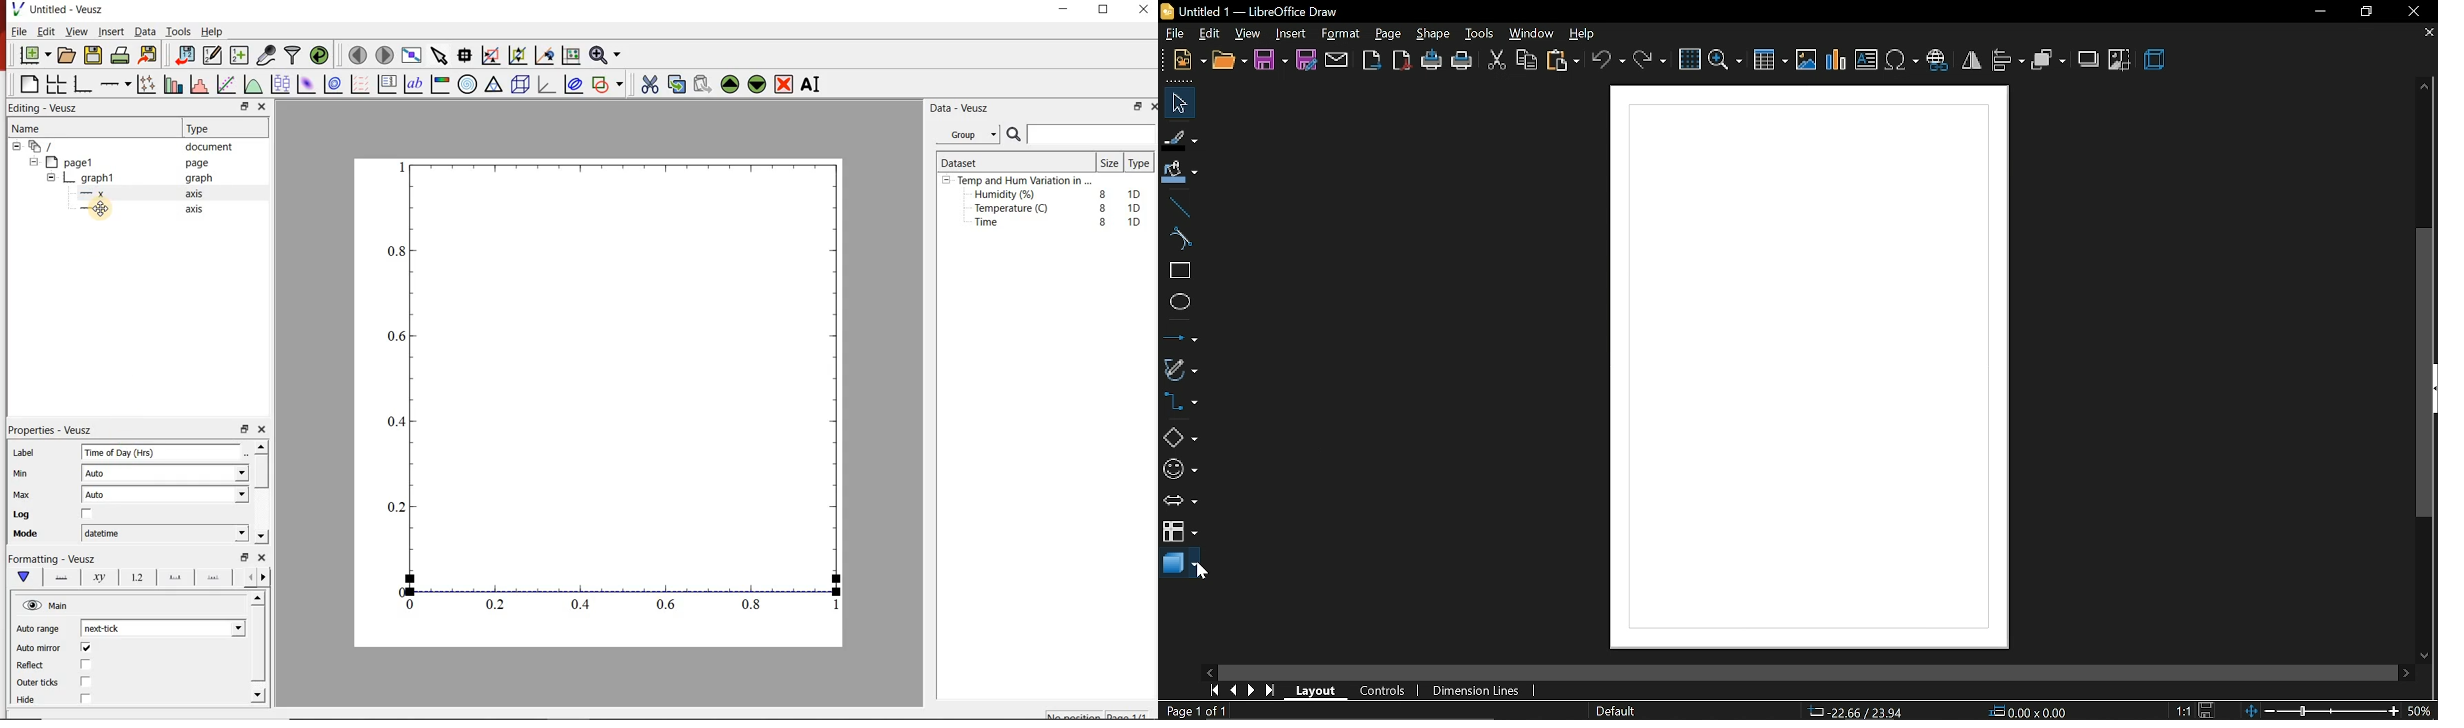 Image resolution: width=2464 pixels, height=728 pixels. Describe the element at coordinates (1134, 221) in the screenshot. I see `1D` at that location.